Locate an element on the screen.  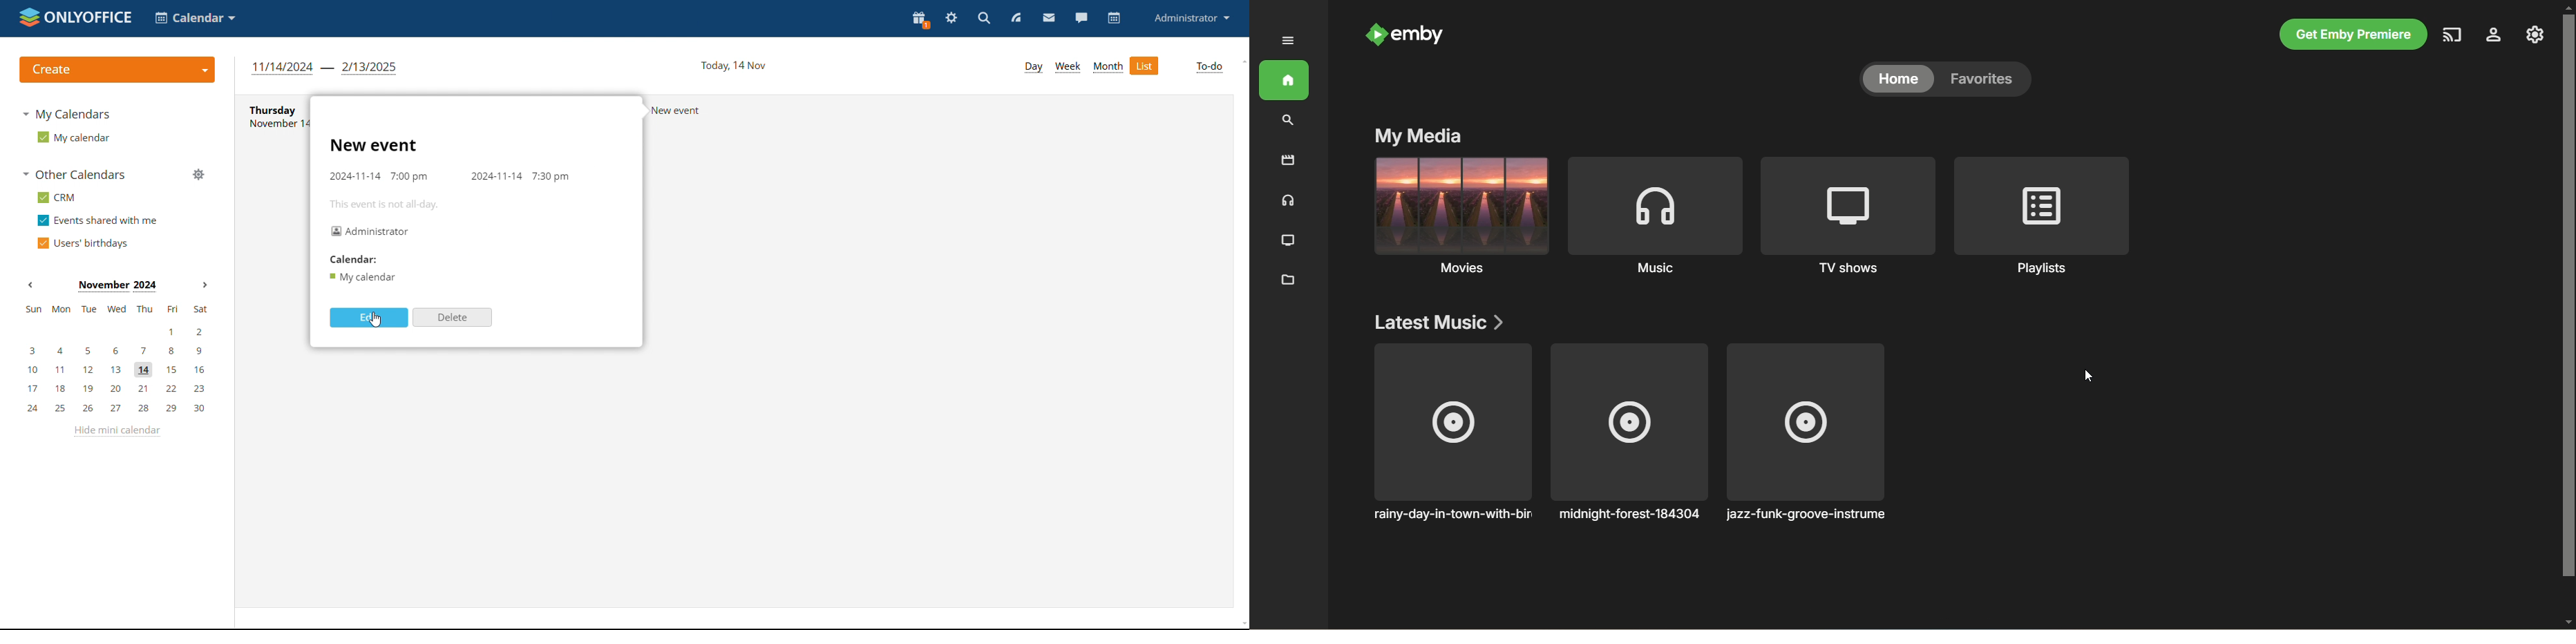
present is located at coordinates (920, 20).